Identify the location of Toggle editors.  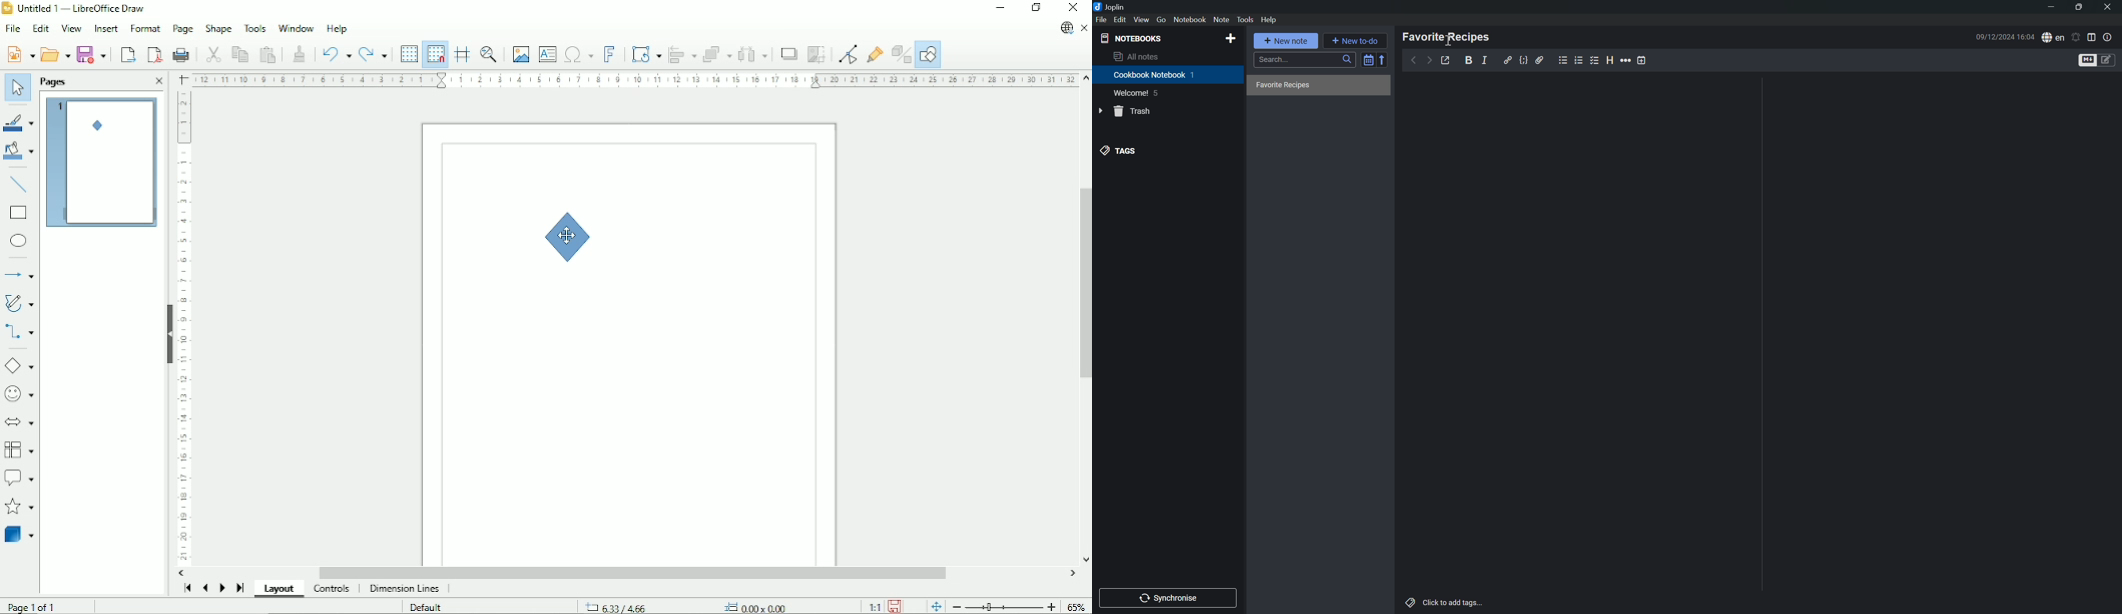
(2098, 60).